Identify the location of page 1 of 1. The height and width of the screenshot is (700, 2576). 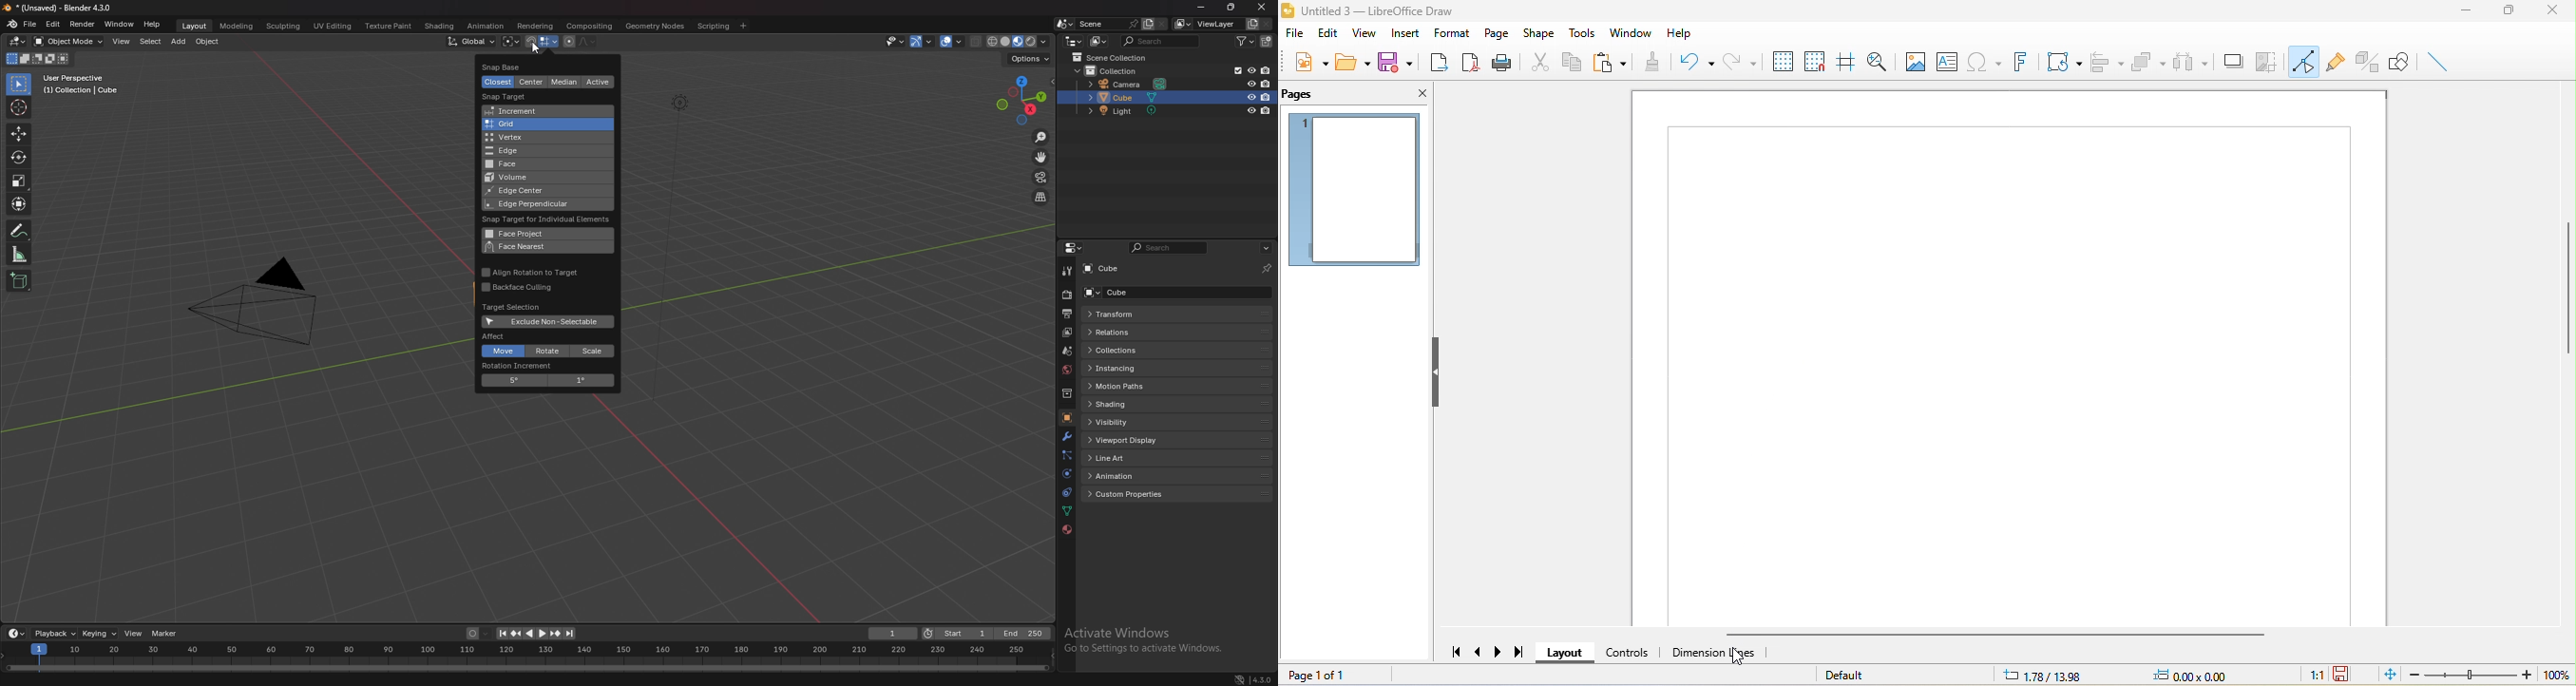
(1331, 674).